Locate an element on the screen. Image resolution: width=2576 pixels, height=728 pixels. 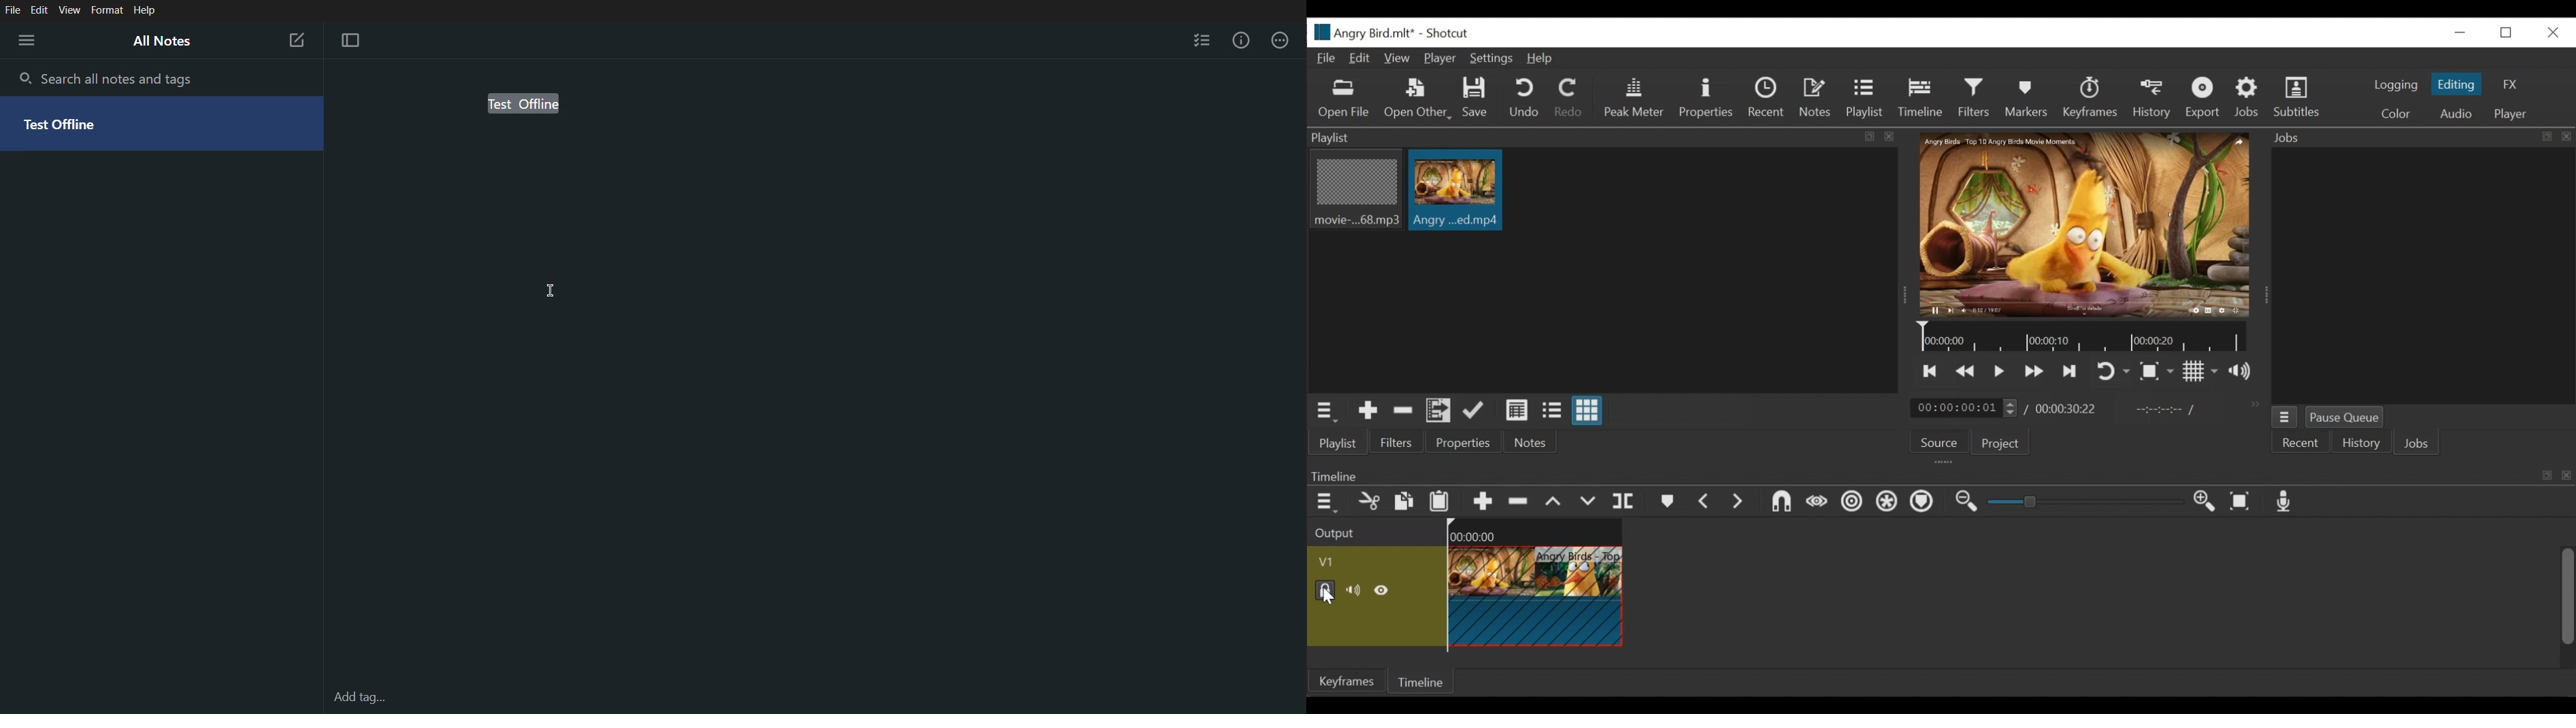
Copy is located at coordinates (1405, 503).